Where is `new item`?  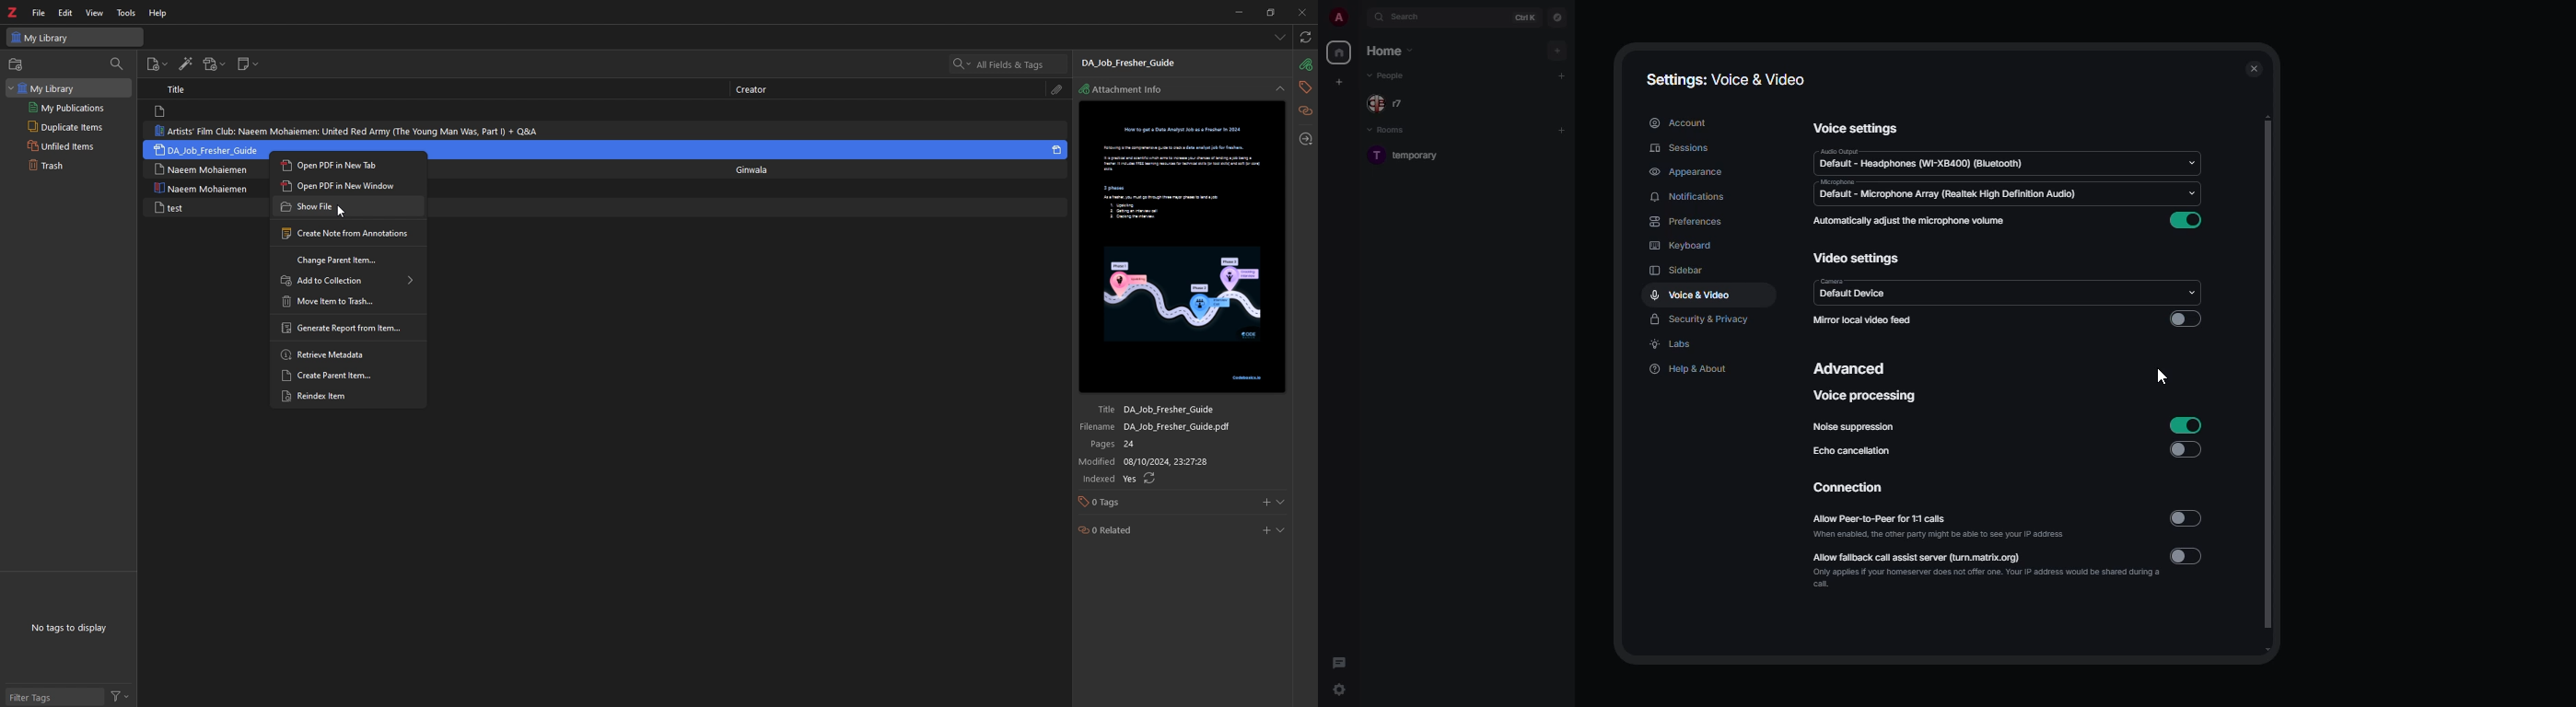
new item is located at coordinates (157, 66).